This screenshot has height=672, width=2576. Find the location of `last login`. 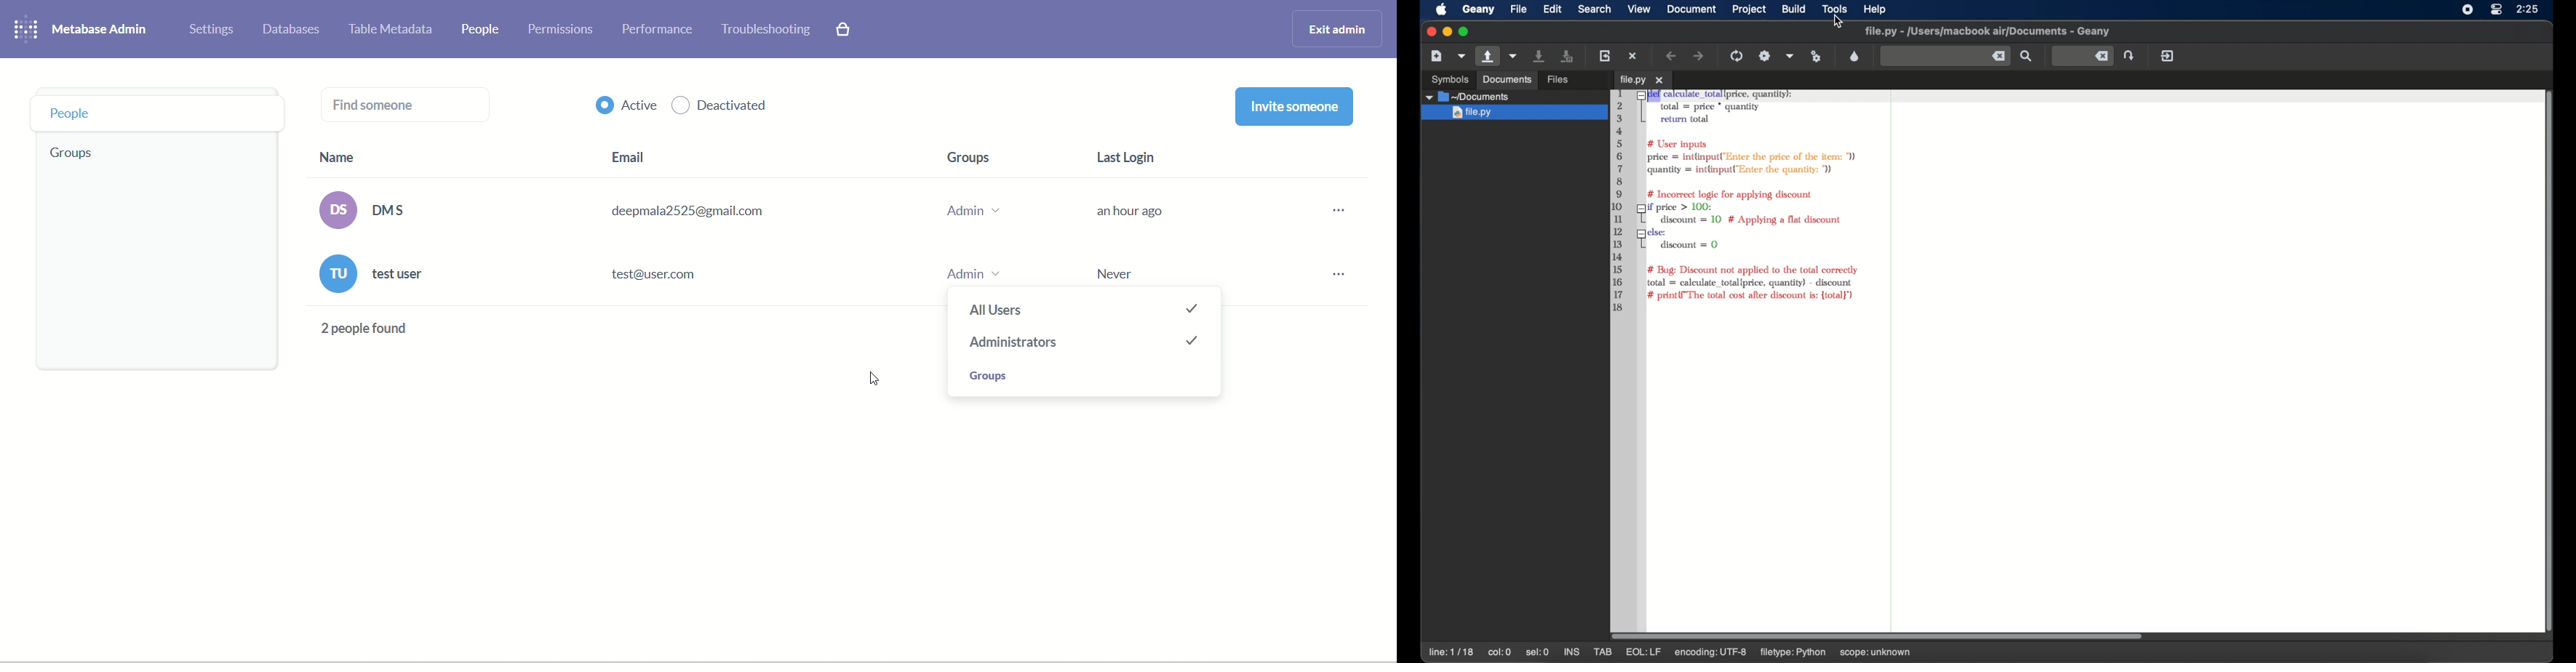

last login is located at coordinates (1128, 214).